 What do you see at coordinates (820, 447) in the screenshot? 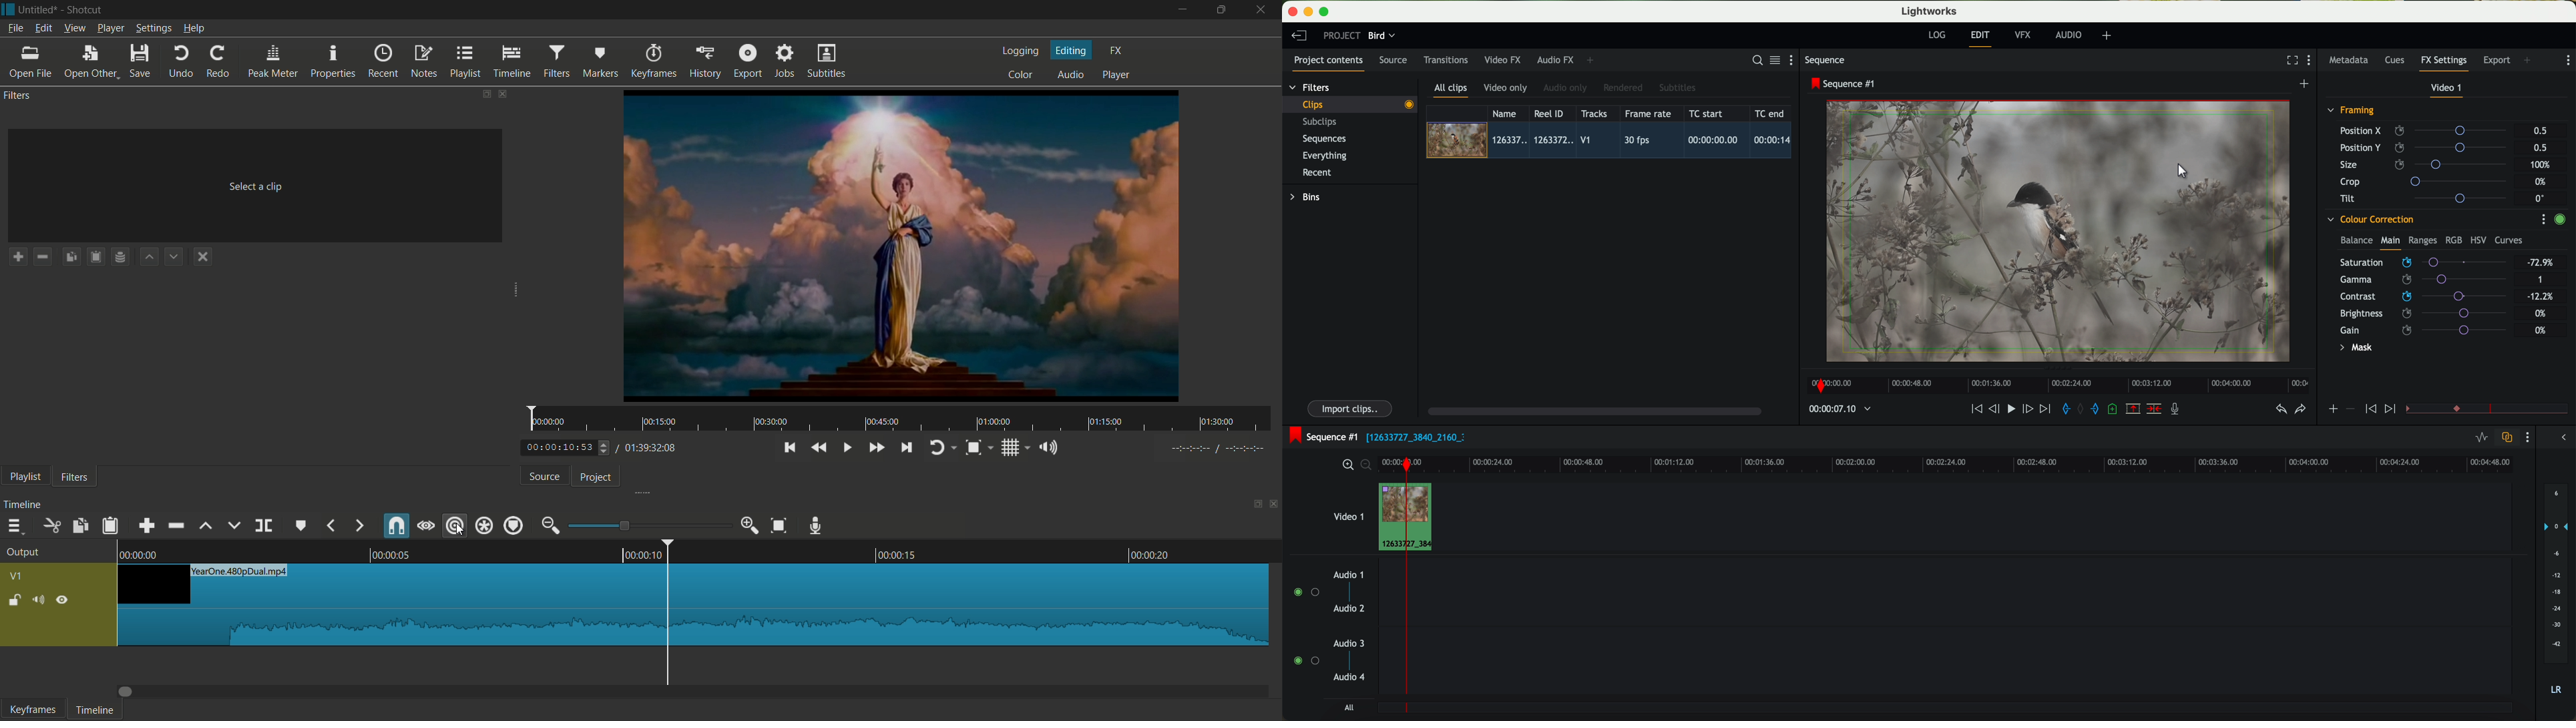
I see `quickly play backward` at bounding box center [820, 447].